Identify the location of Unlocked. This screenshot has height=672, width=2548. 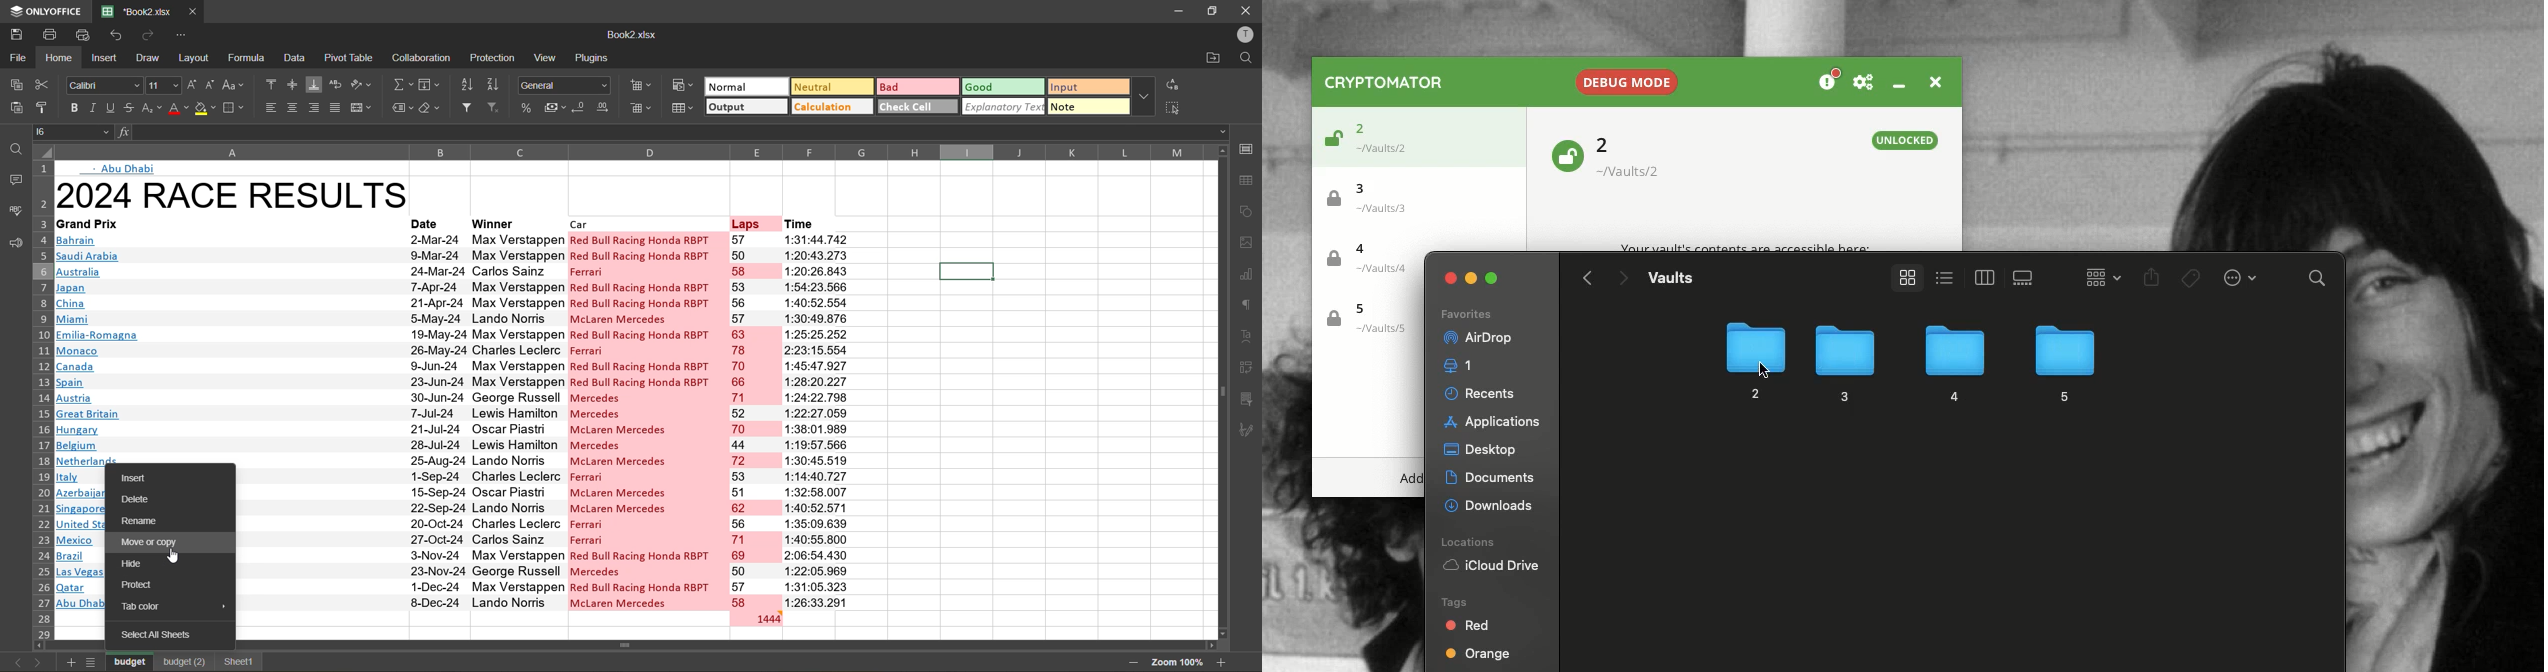
(1566, 154).